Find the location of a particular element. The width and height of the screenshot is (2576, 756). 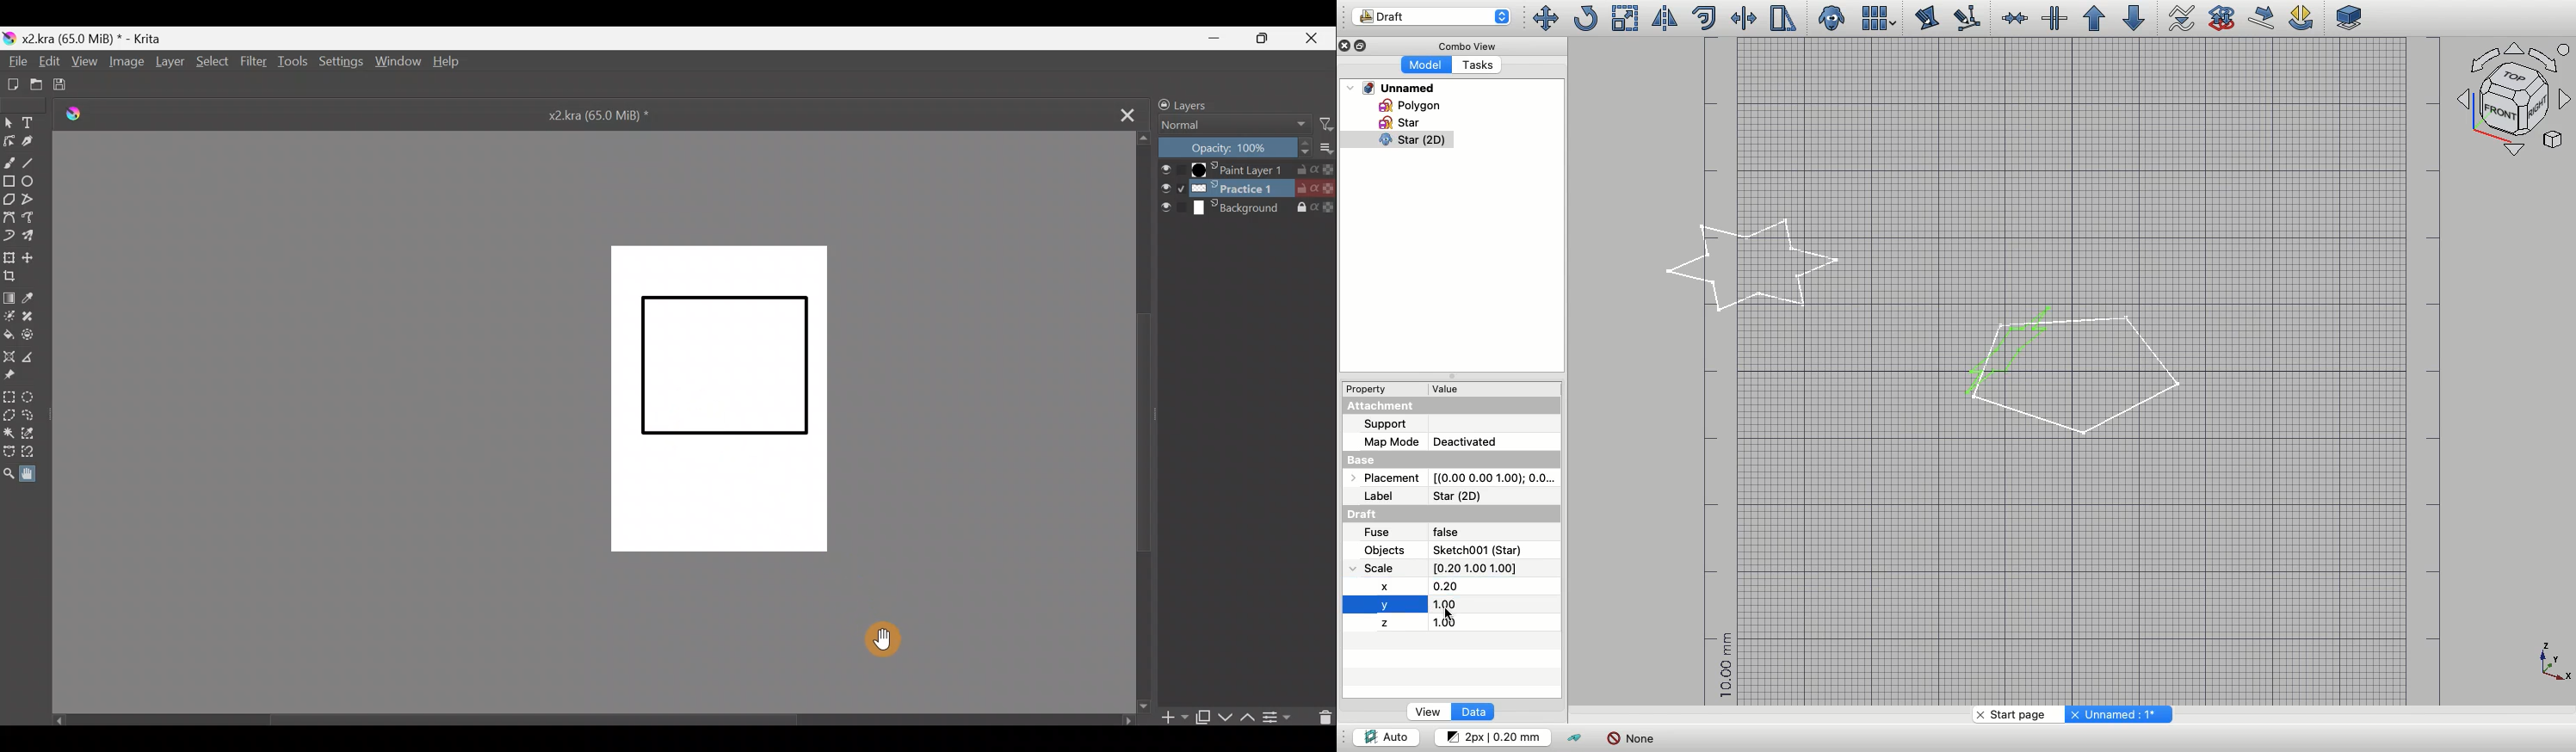

Polygon is located at coordinates (1406, 105).